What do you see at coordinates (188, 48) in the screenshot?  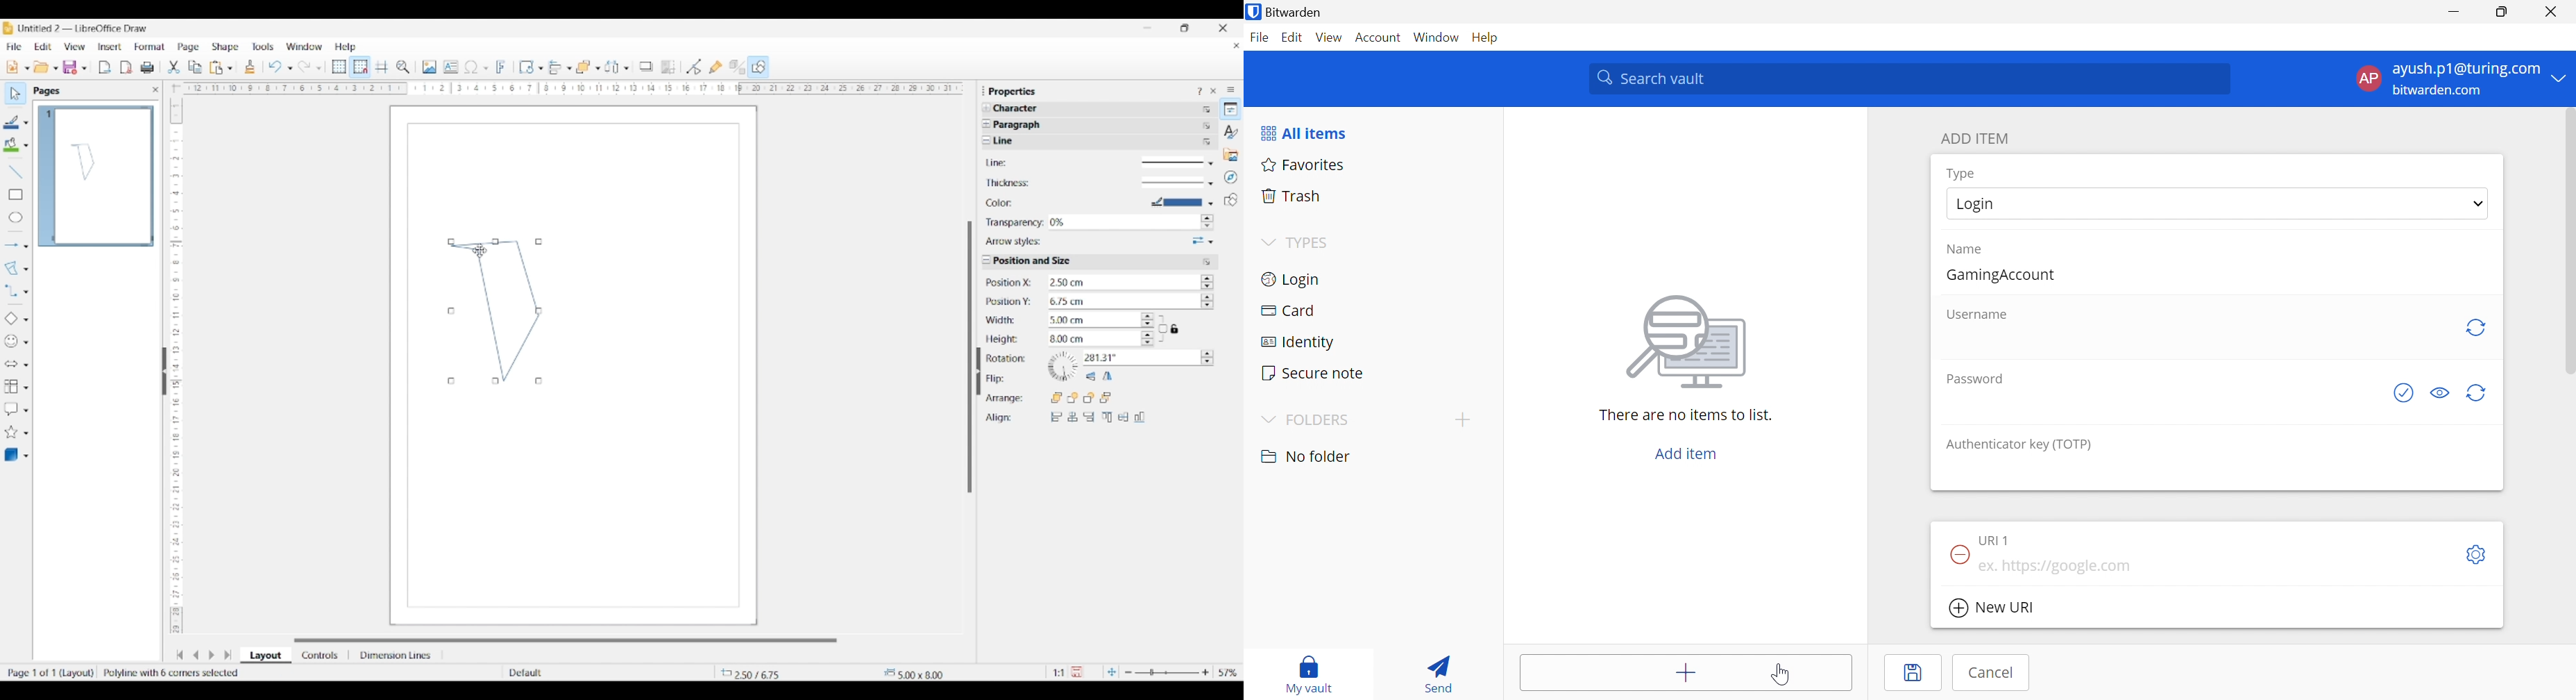 I see `Page` at bounding box center [188, 48].